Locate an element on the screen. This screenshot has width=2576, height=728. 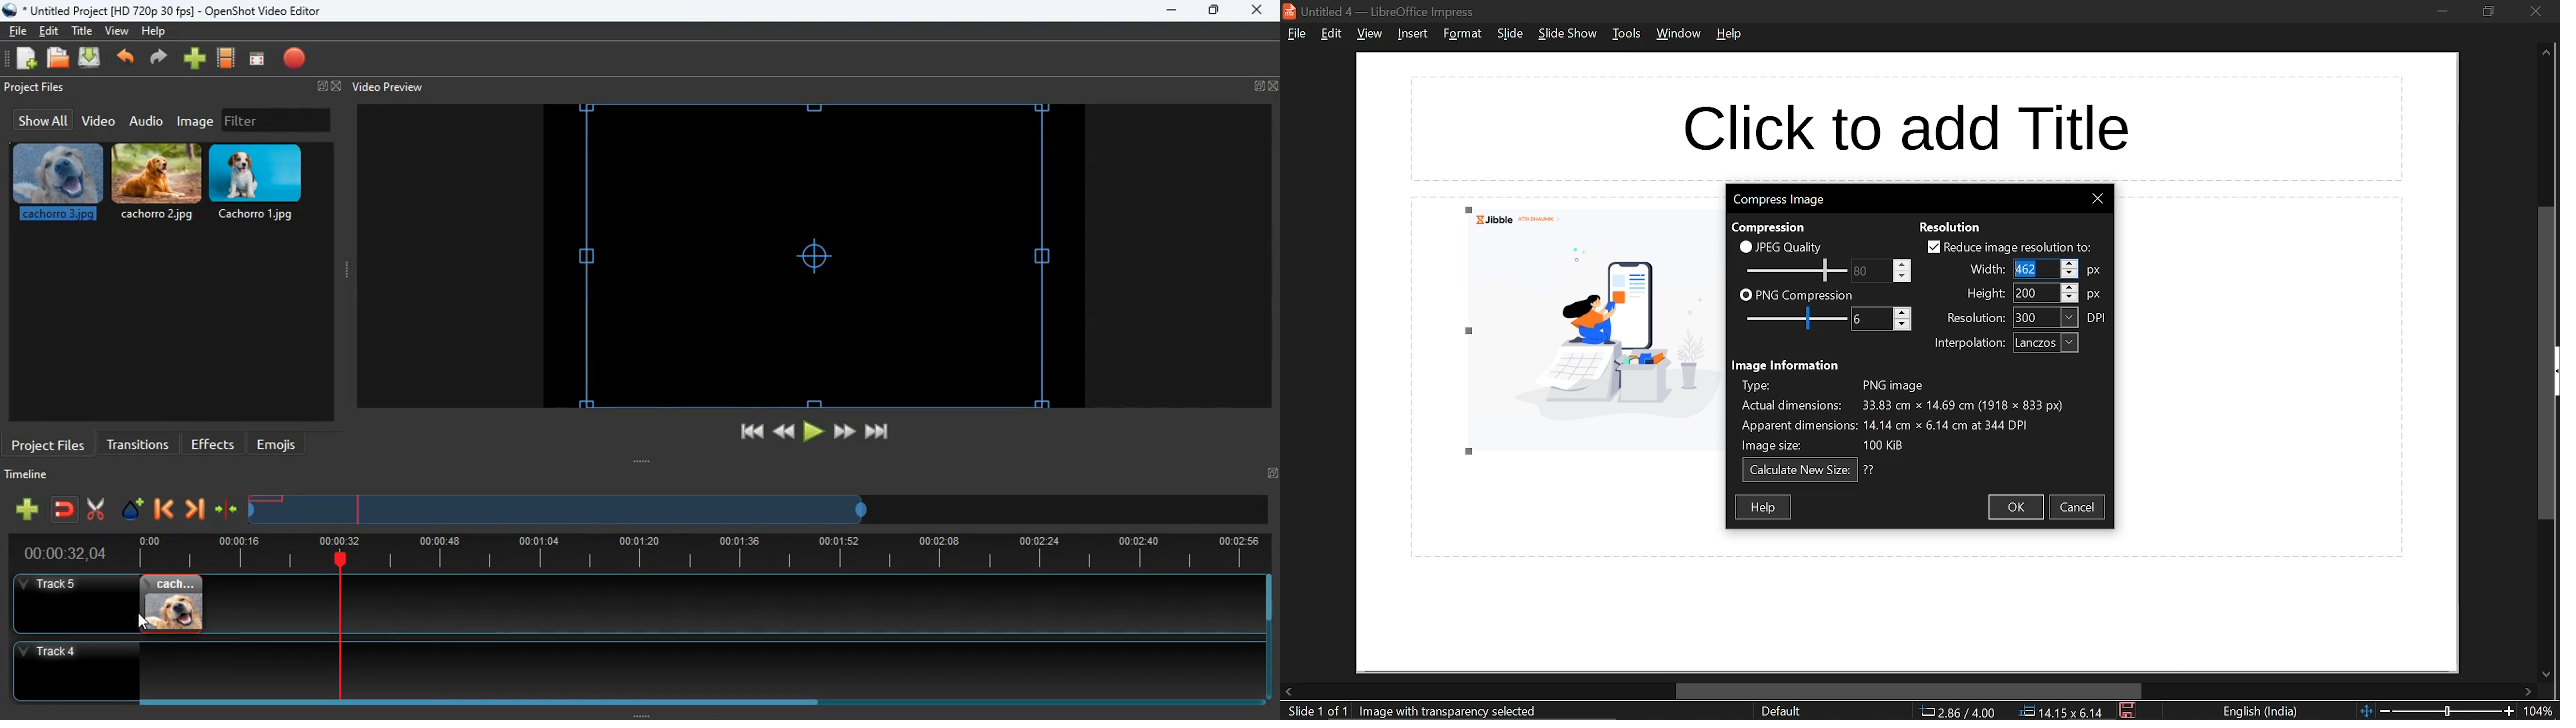
PNG compression scale is located at coordinates (1869, 271).